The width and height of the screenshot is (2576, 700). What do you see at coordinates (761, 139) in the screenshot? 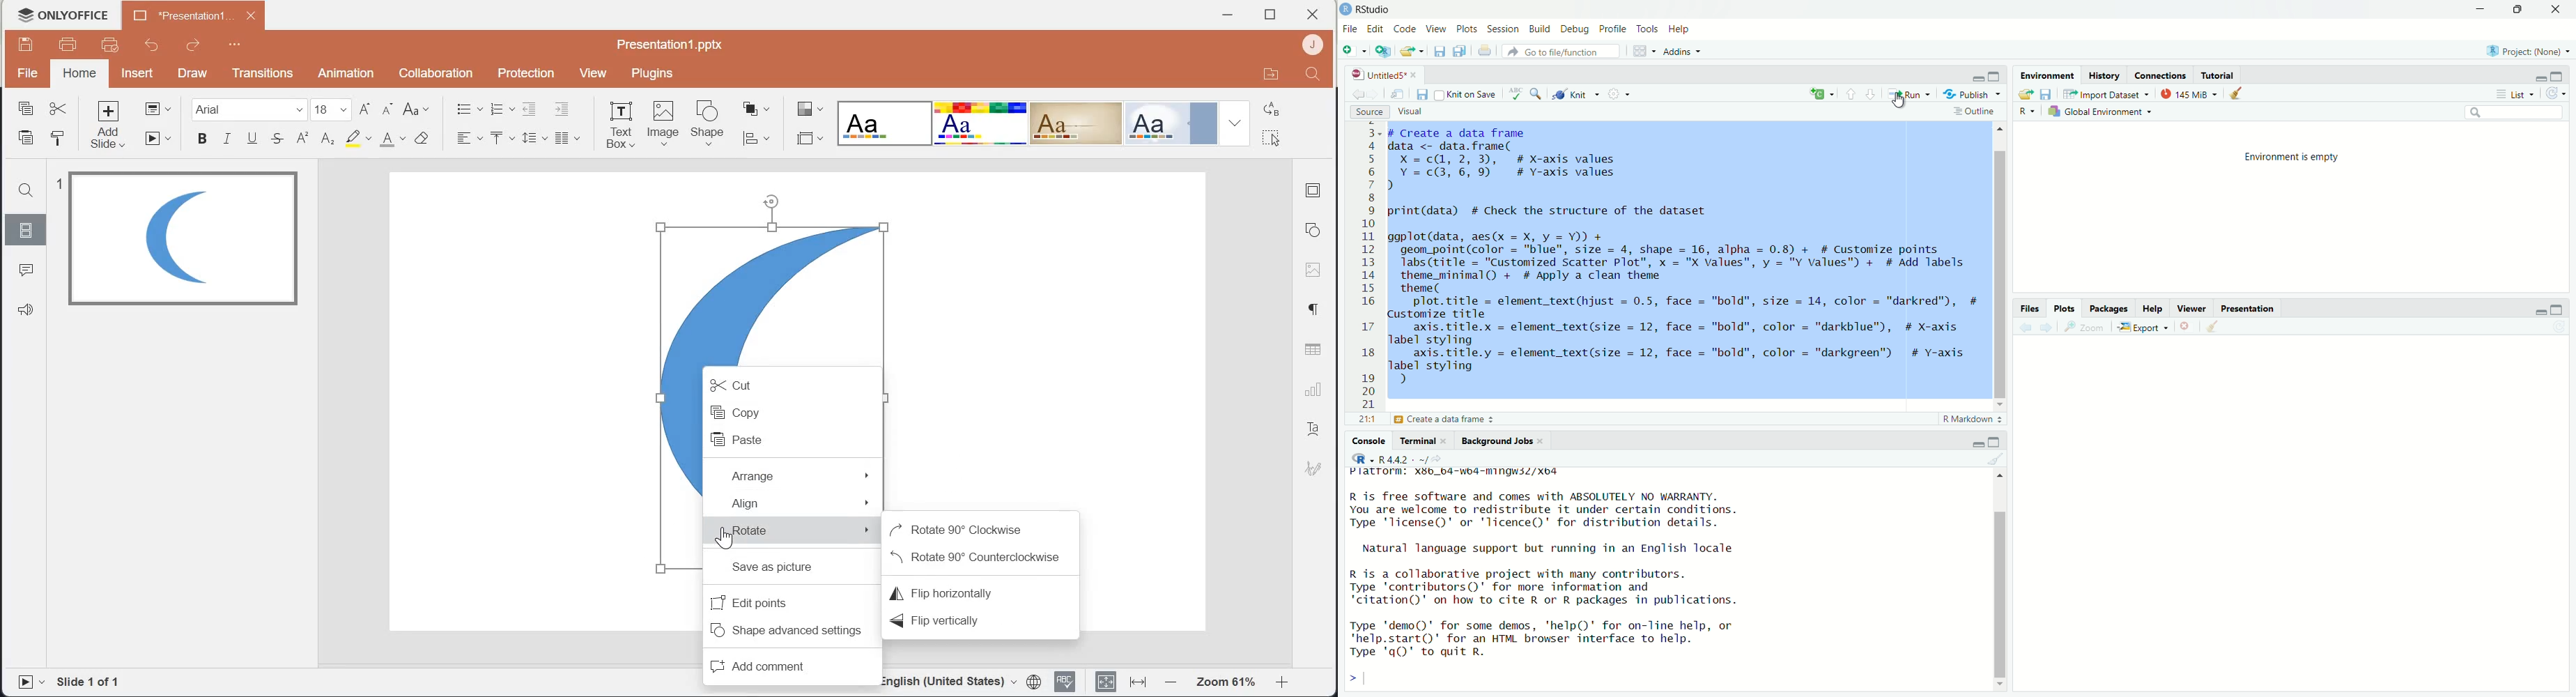
I see `Align shape` at bounding box center [761, 139].